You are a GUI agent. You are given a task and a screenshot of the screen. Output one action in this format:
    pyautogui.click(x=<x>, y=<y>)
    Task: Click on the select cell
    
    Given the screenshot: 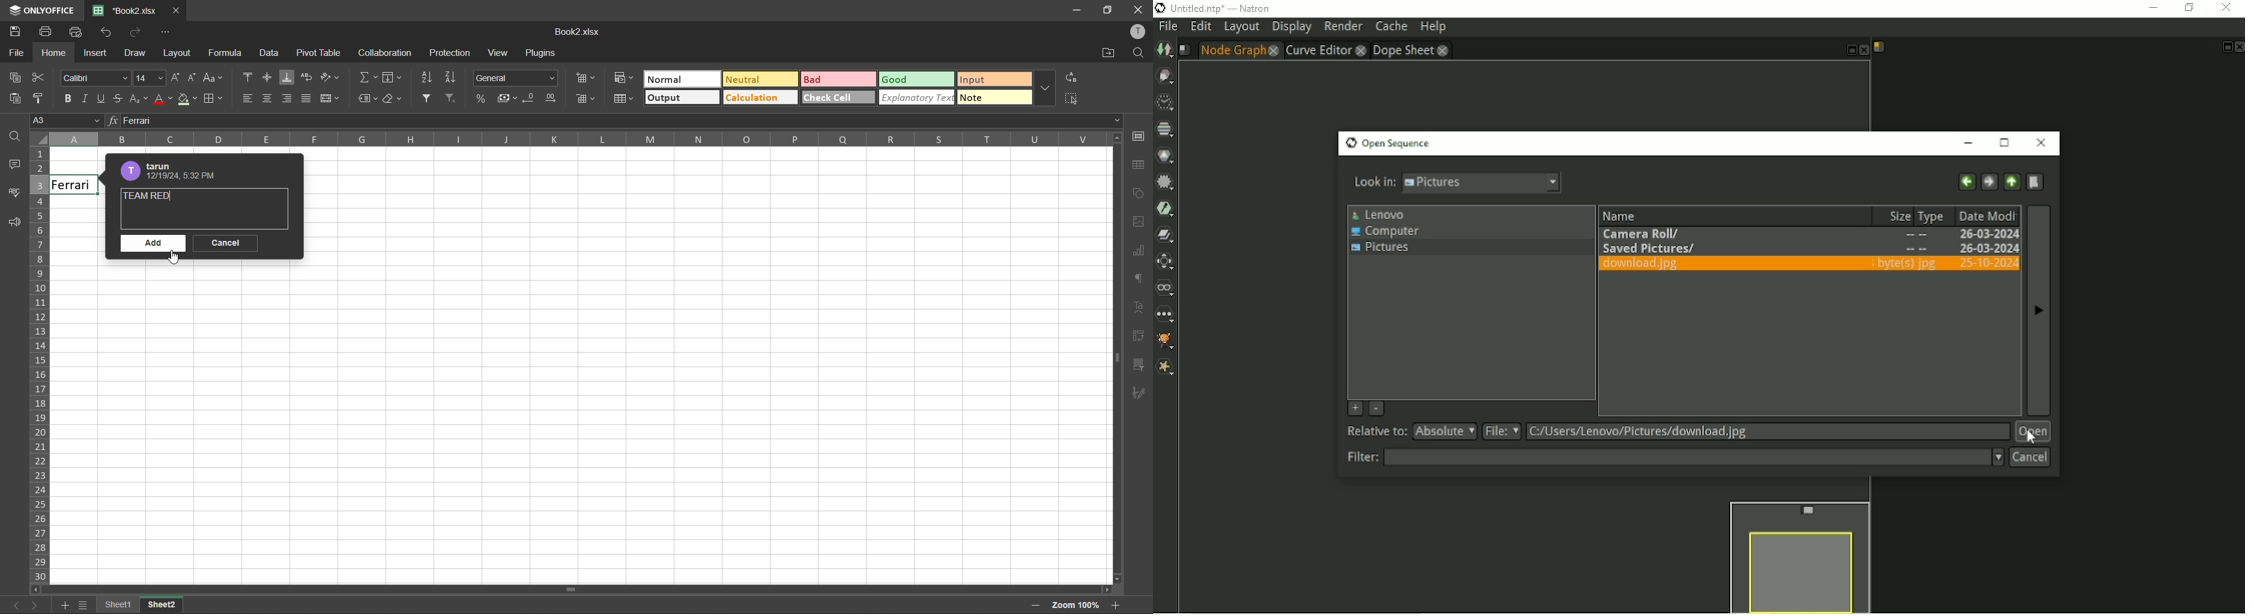 What is the action you would take?
    pyautogui.click(x=1076, y=102)
    